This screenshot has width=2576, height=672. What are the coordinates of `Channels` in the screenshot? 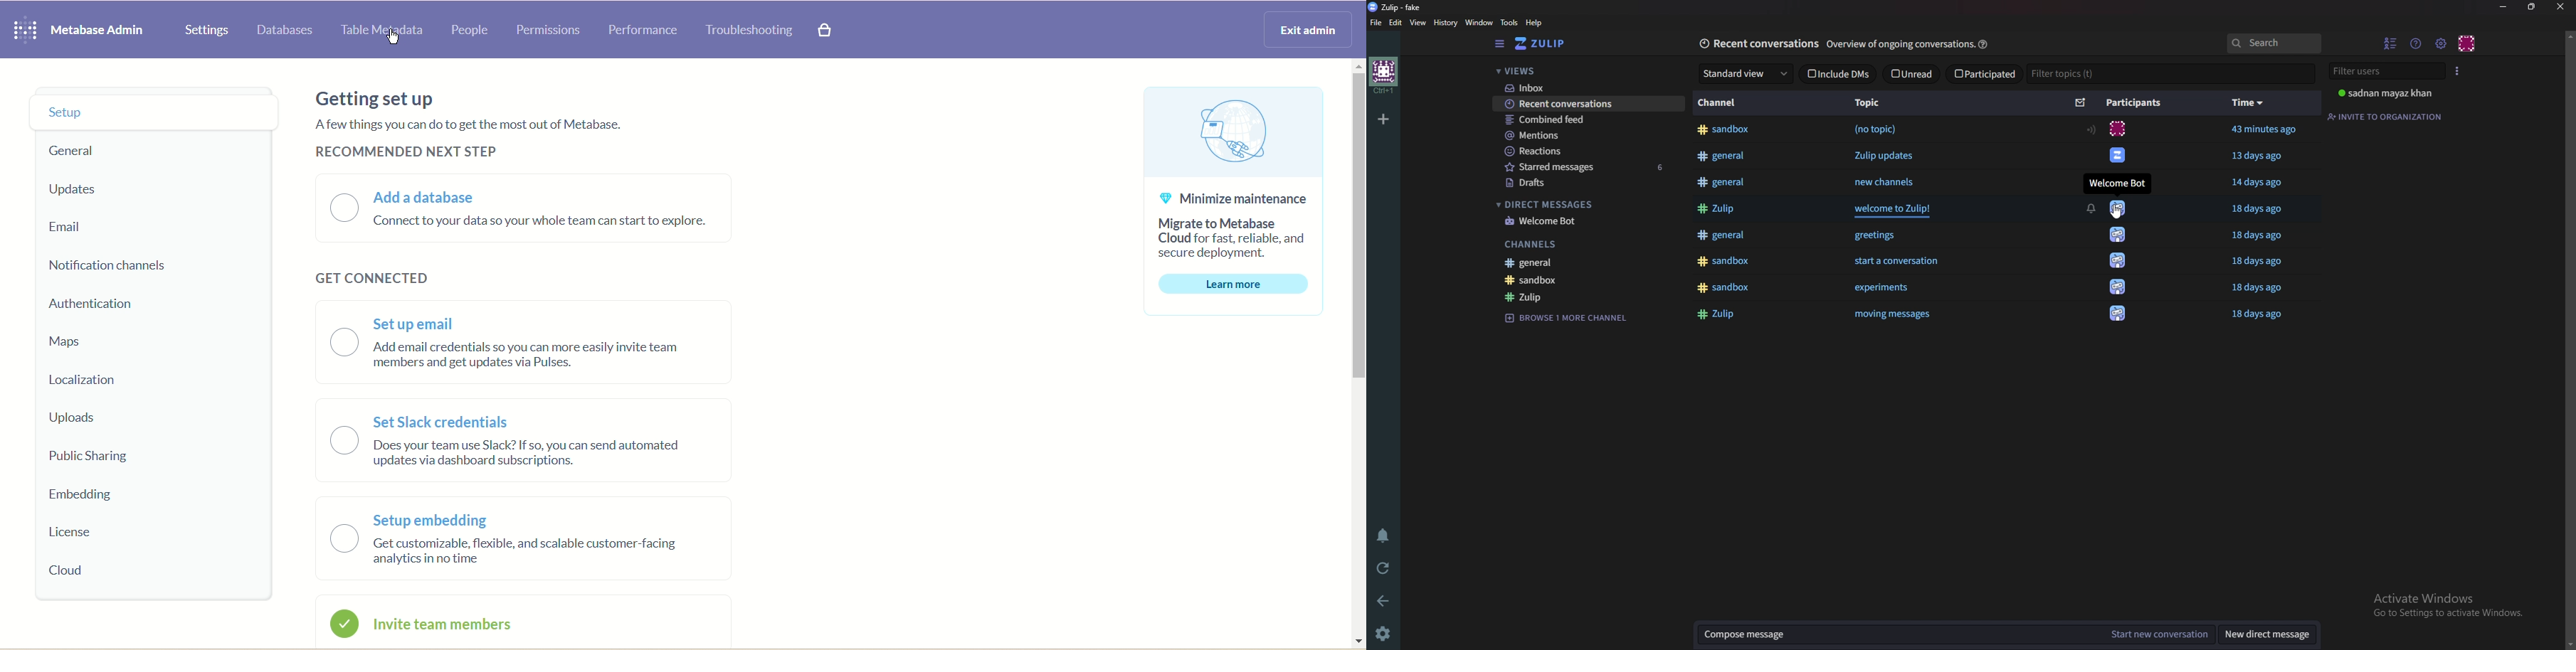 It's located at (1590, 243).